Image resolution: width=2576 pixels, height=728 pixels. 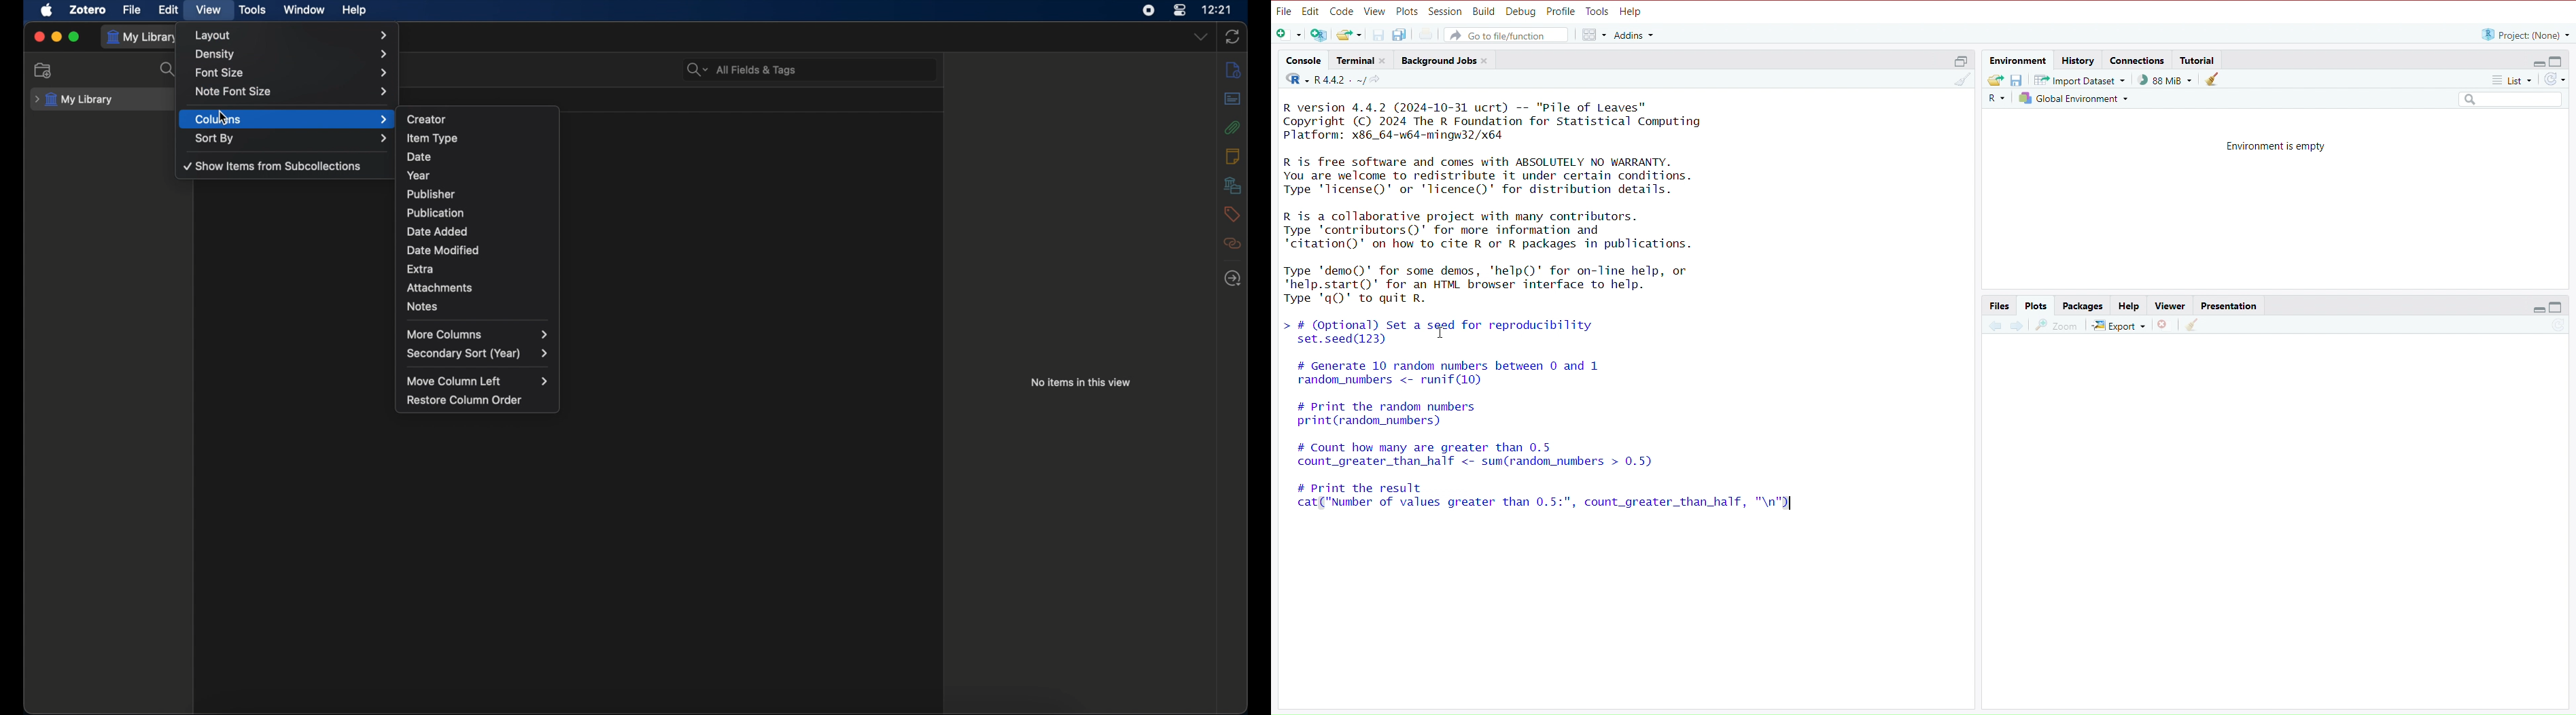 I want to click on Save current file, so click(x=1377, y=35).